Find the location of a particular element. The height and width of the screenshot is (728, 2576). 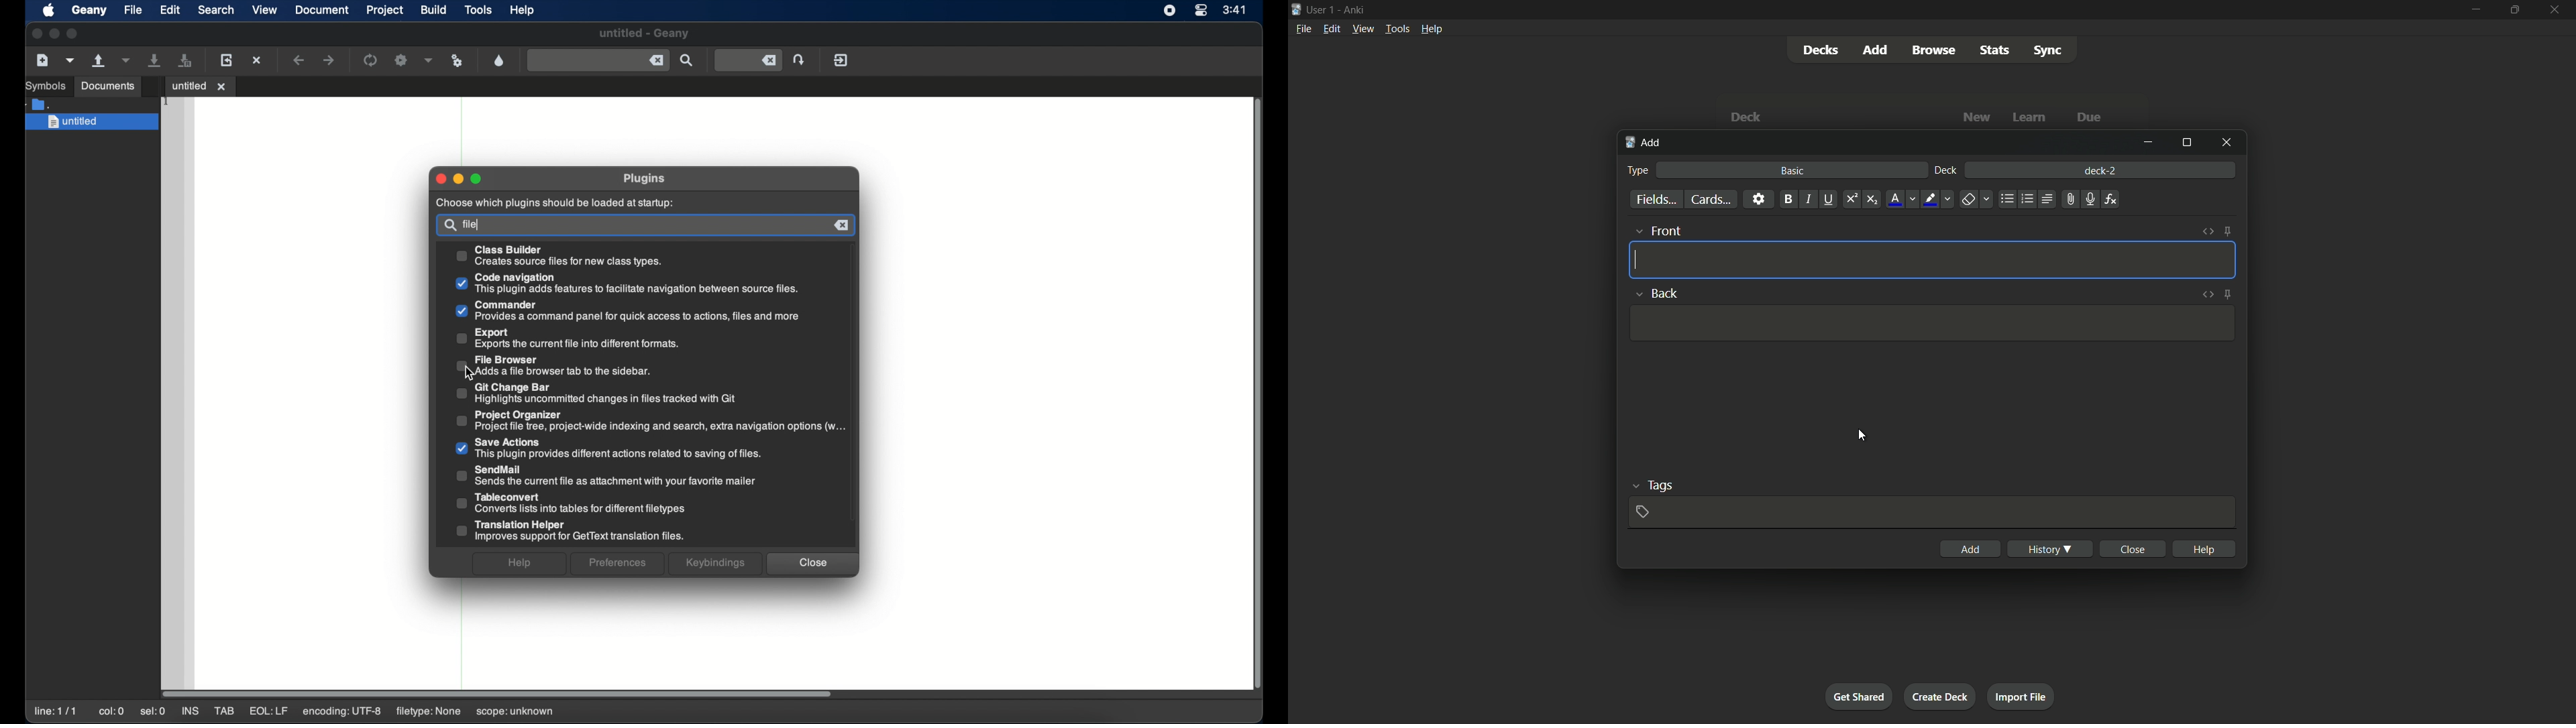

view menu is located at coordinates (1362, 29).